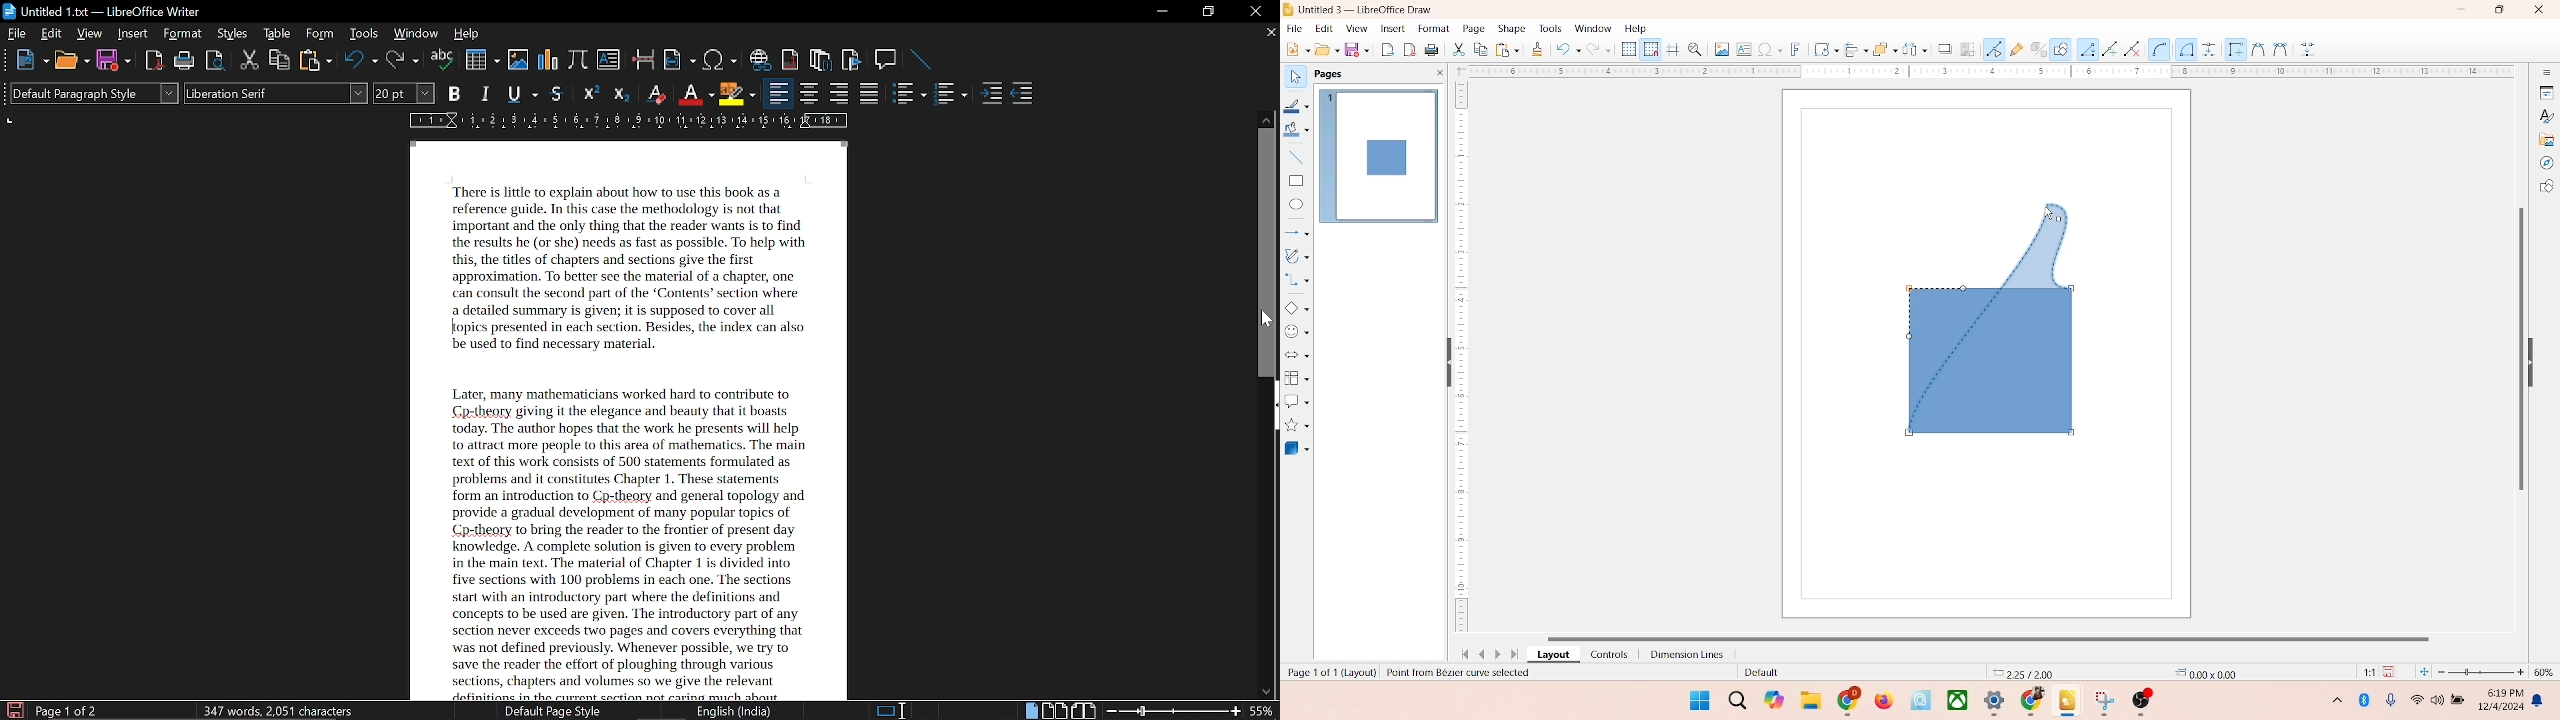 Image resolution: width=2576 pixels, height=728 pixels. I want to click on textbox, so click(1743, 51).